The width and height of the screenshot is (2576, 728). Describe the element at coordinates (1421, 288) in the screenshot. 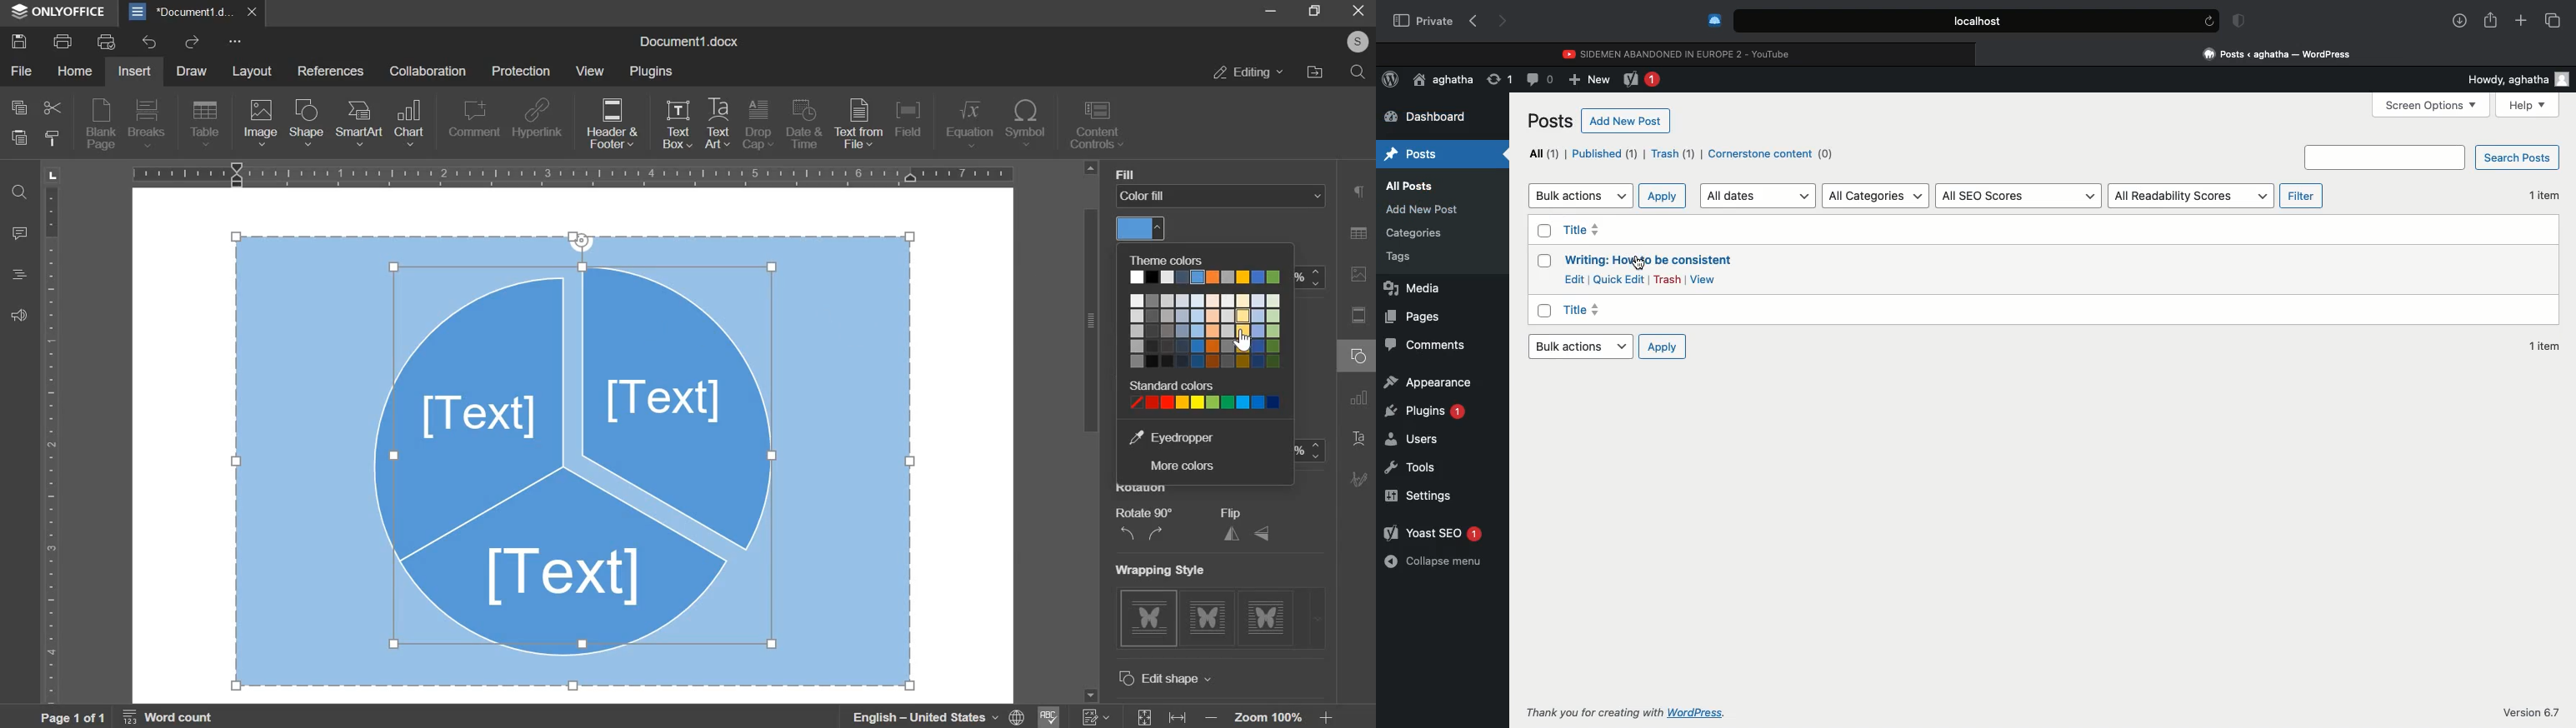

I see `media` at that location.